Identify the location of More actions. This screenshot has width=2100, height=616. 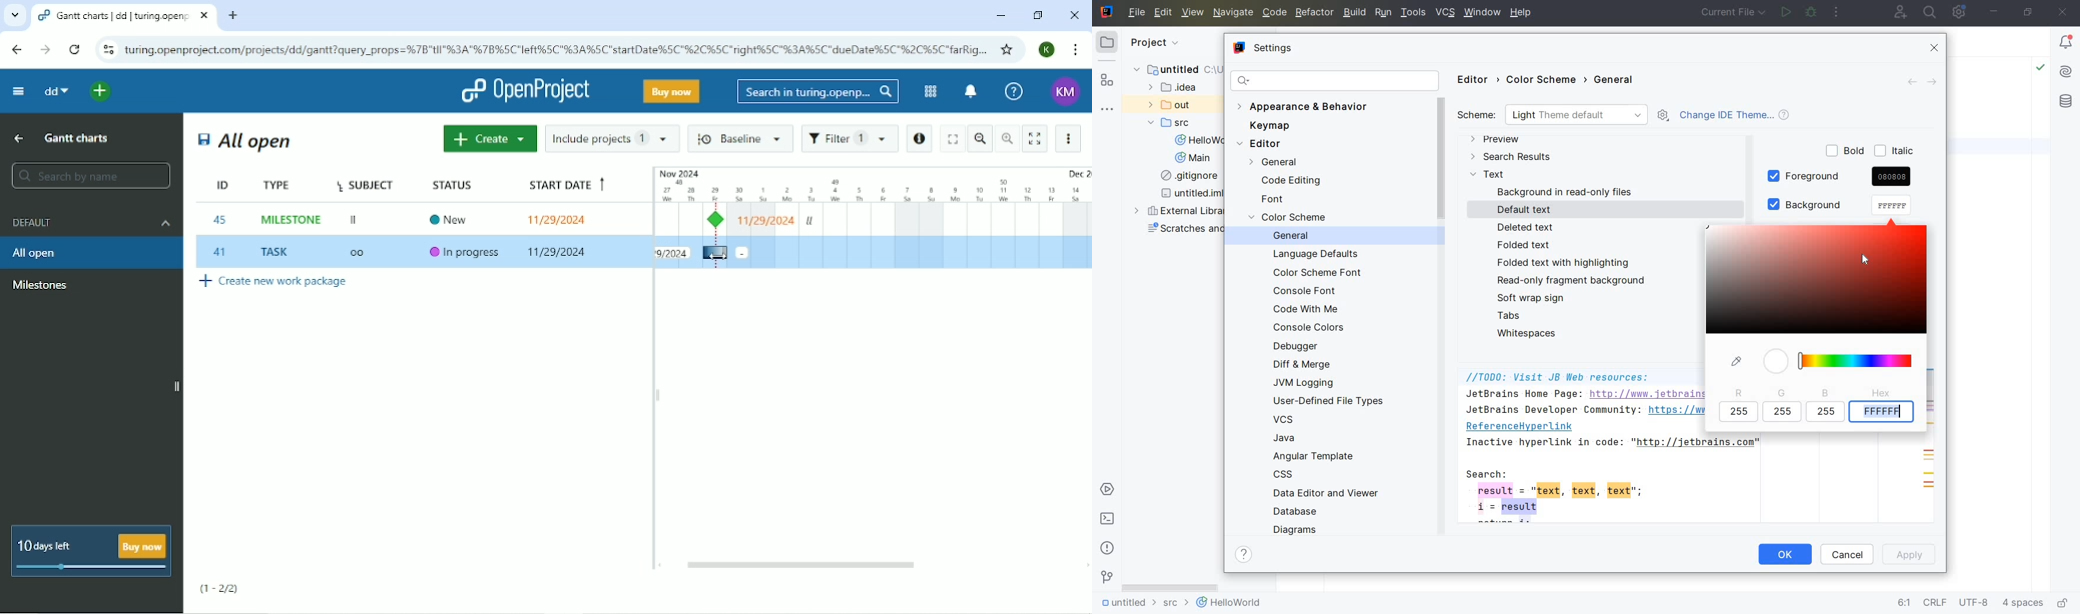
(1070, 138).